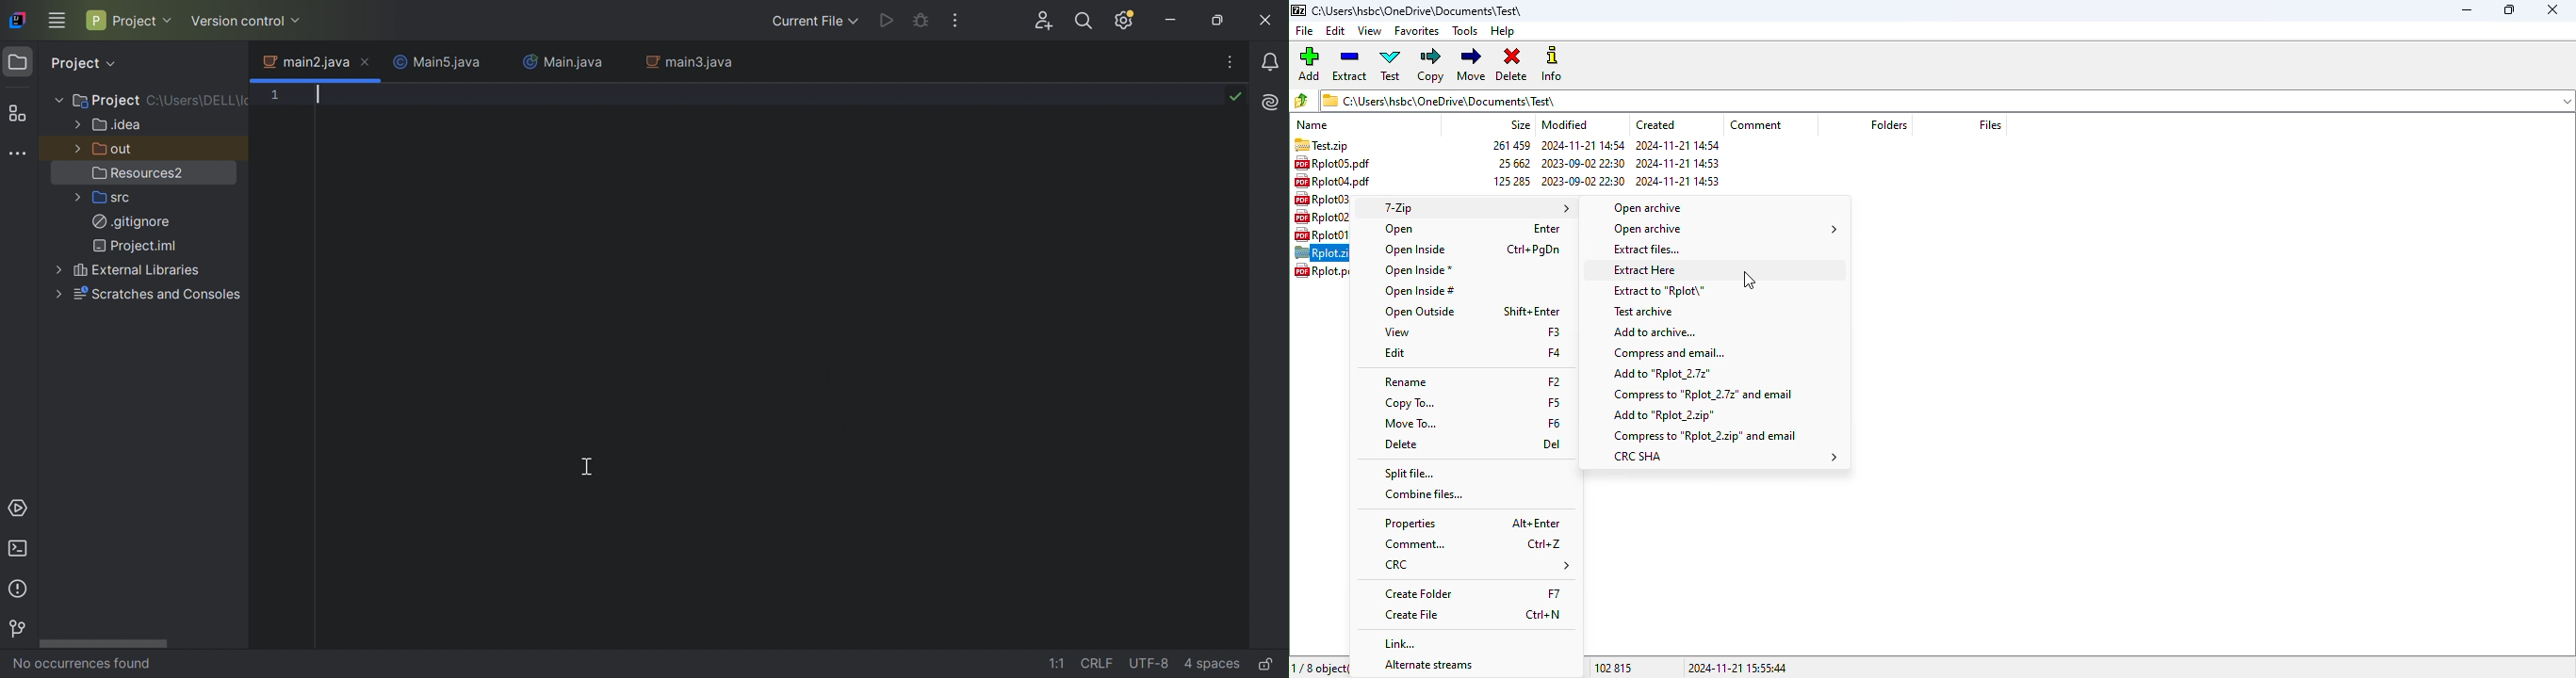 The image size is (2576, 700). I want to click on open inside, so click(1415, 250).